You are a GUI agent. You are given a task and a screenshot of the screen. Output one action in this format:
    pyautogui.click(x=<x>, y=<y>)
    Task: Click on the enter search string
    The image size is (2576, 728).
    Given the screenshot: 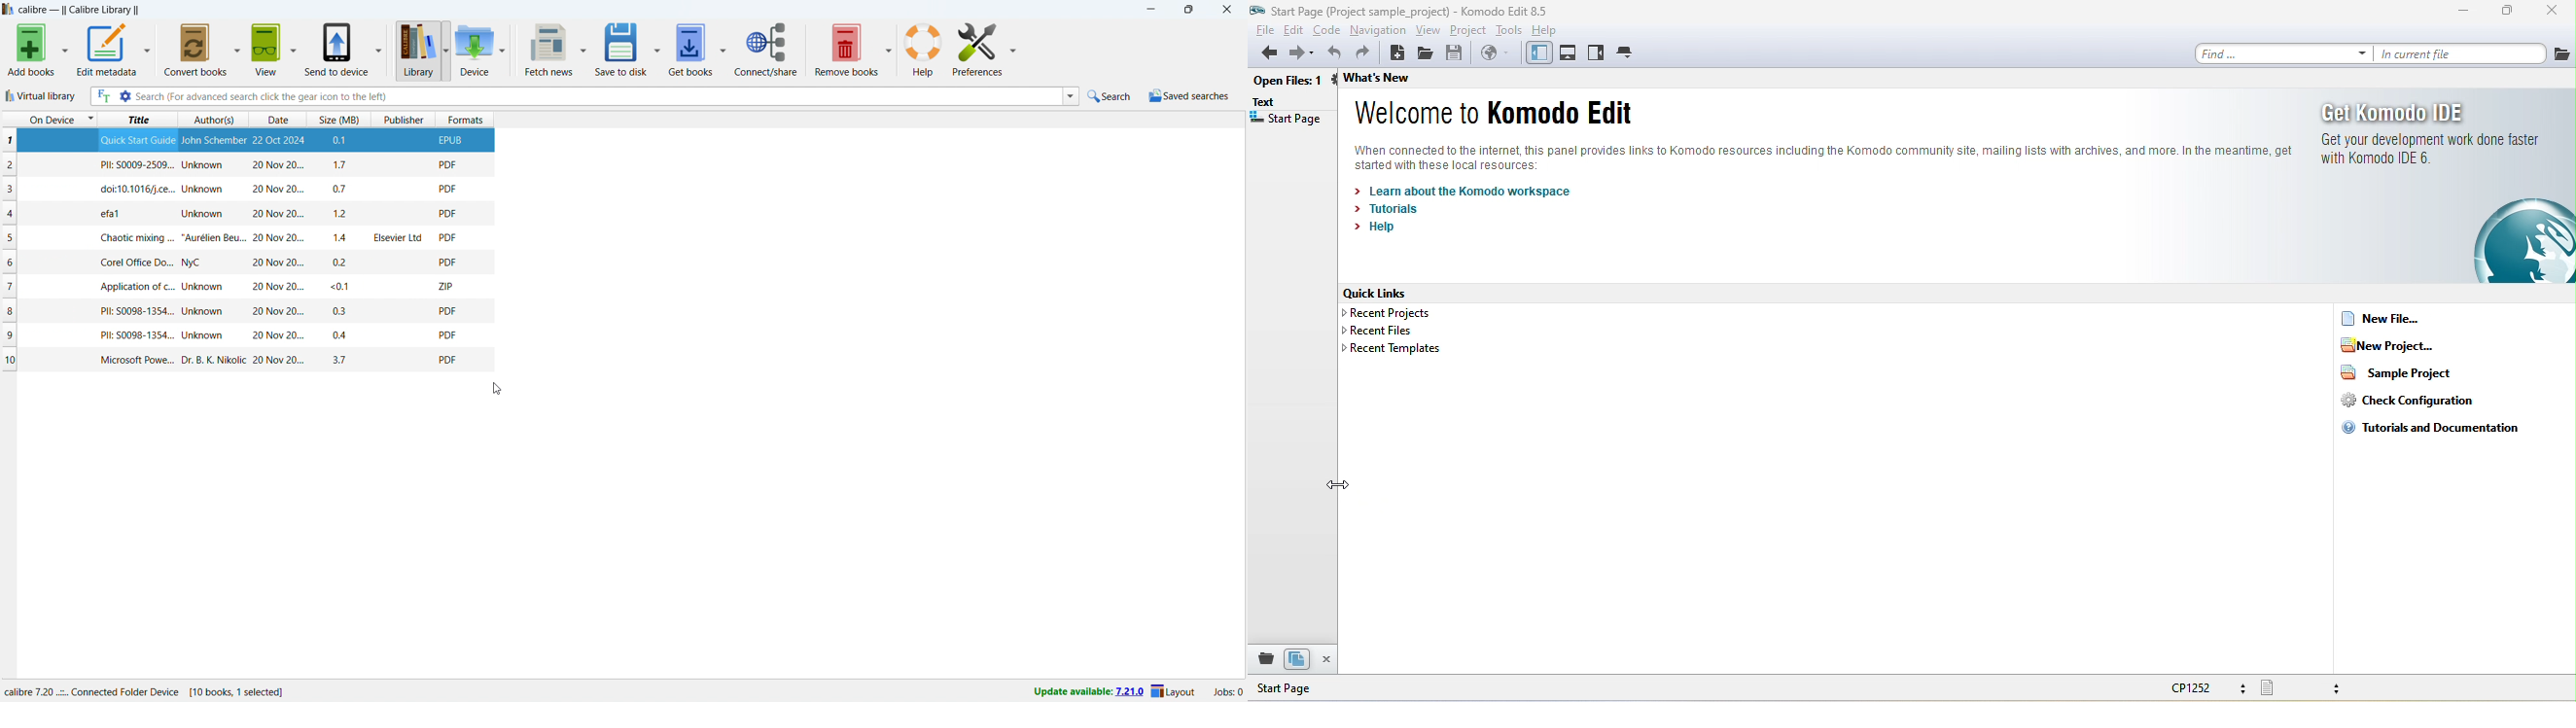 What is the action you would take?
    pyautogui.click(x=597, y=96)
    